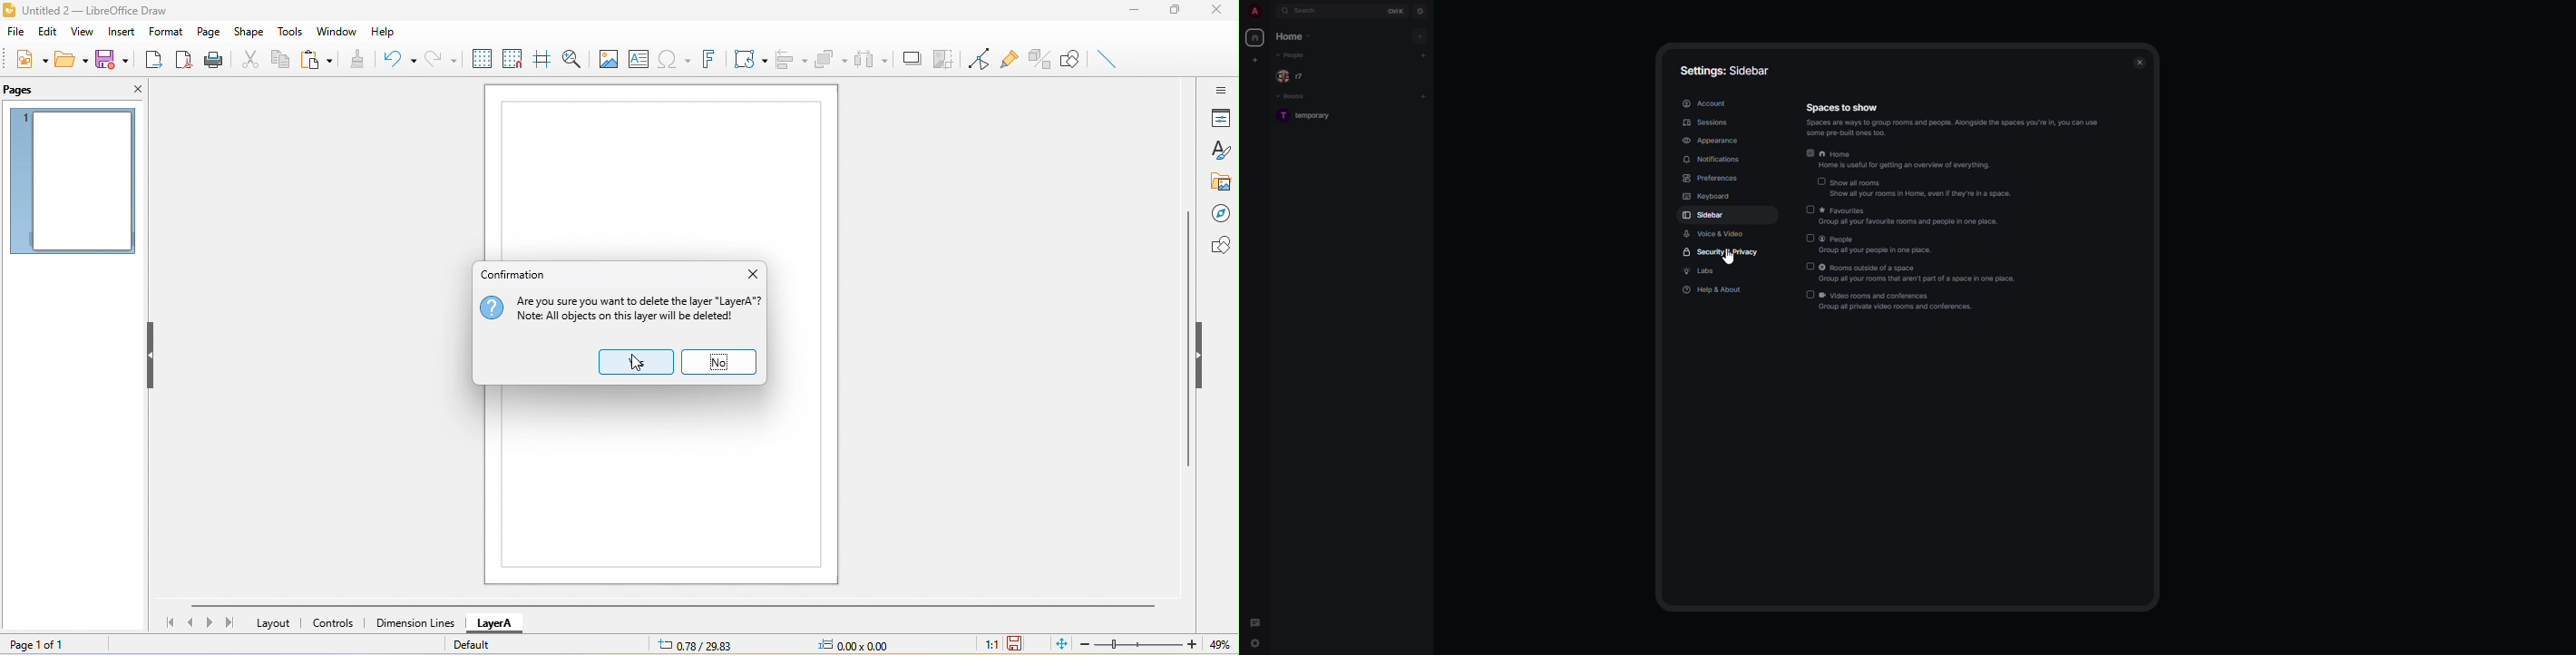 The image size is (2576, 672). I want to click on keyboard, so click(1712, 197).